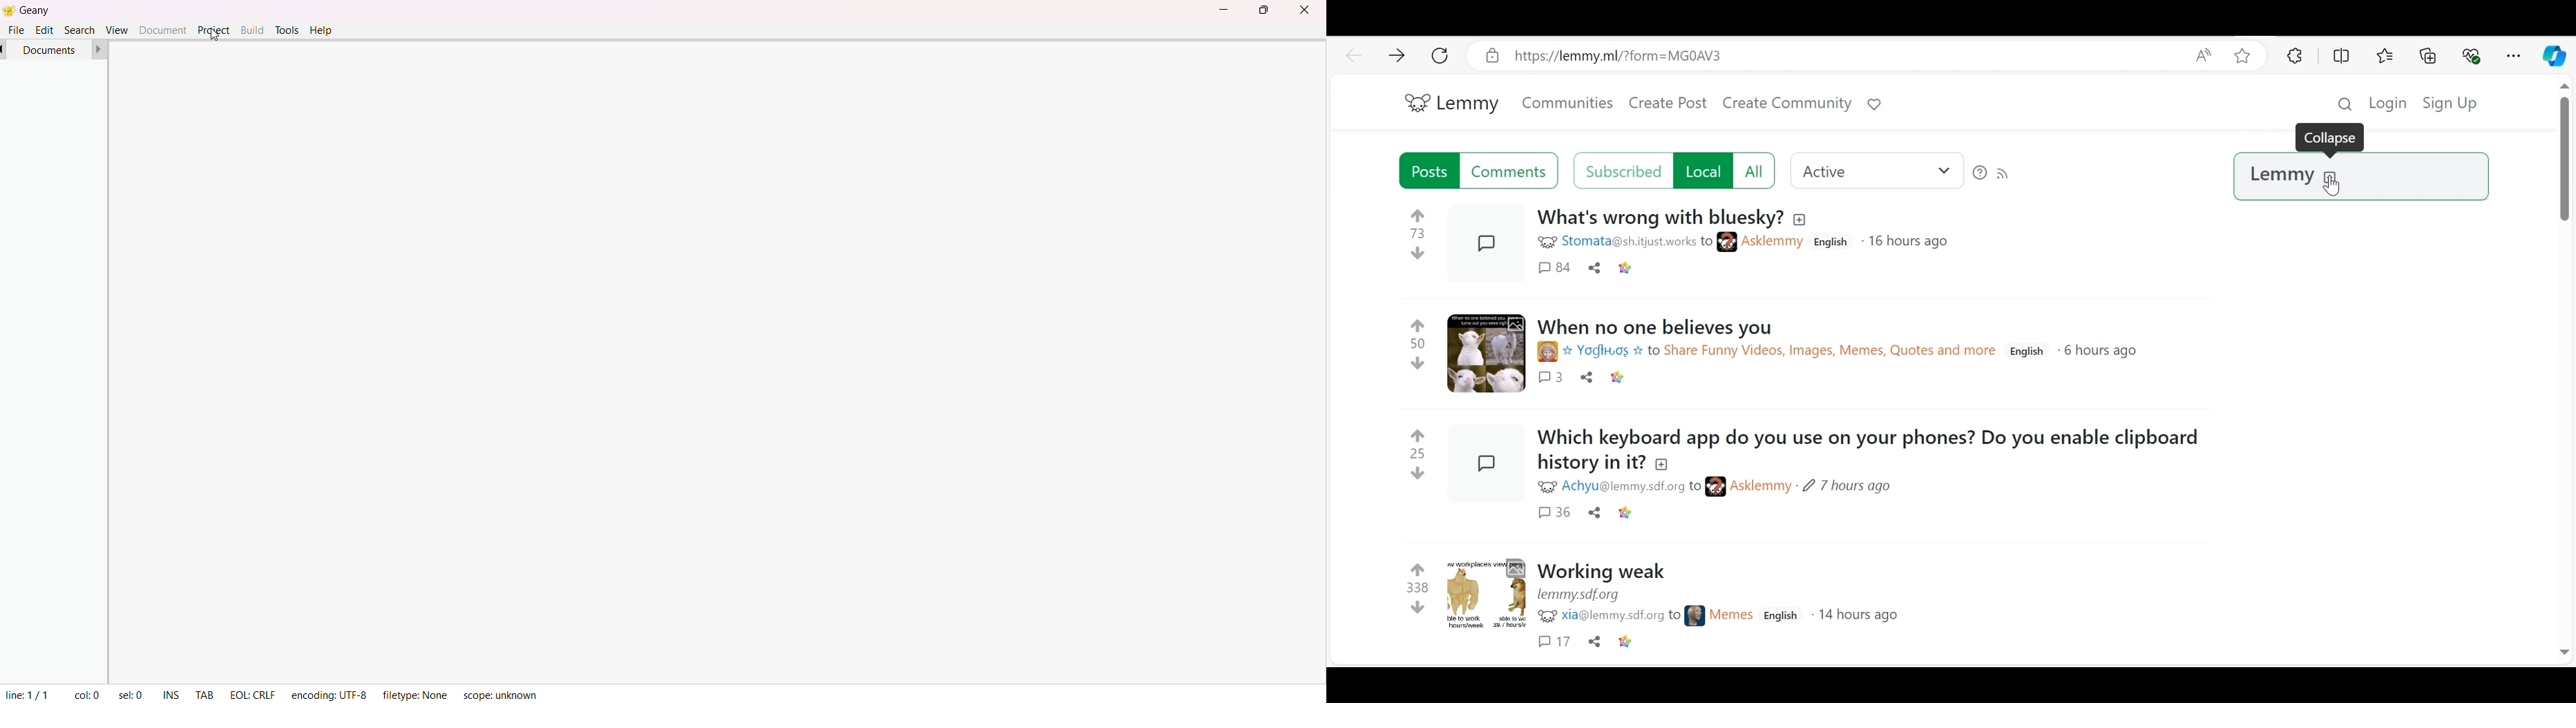 Image resolution: width=2576 pixels, height=728 pixels. I want to click on Posts, so click(1483, 353).